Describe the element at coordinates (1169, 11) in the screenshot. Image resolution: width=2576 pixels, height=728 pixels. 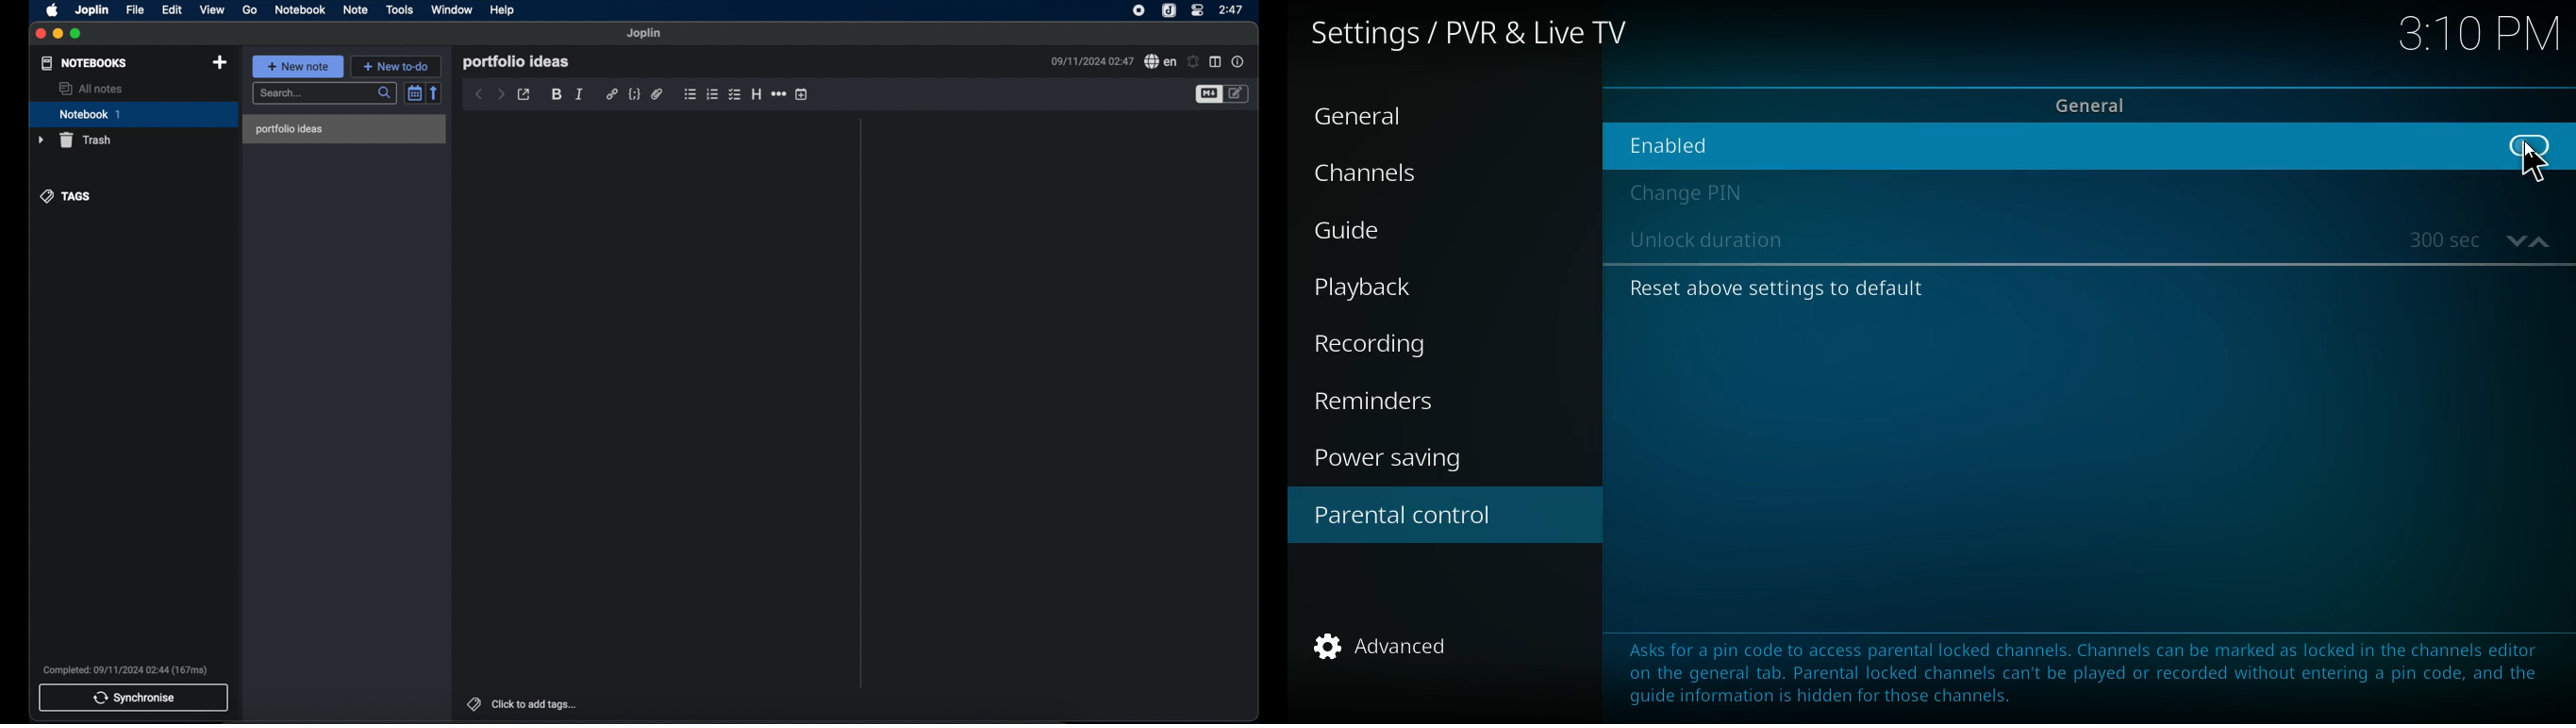
I see `joplin icon` at that location.